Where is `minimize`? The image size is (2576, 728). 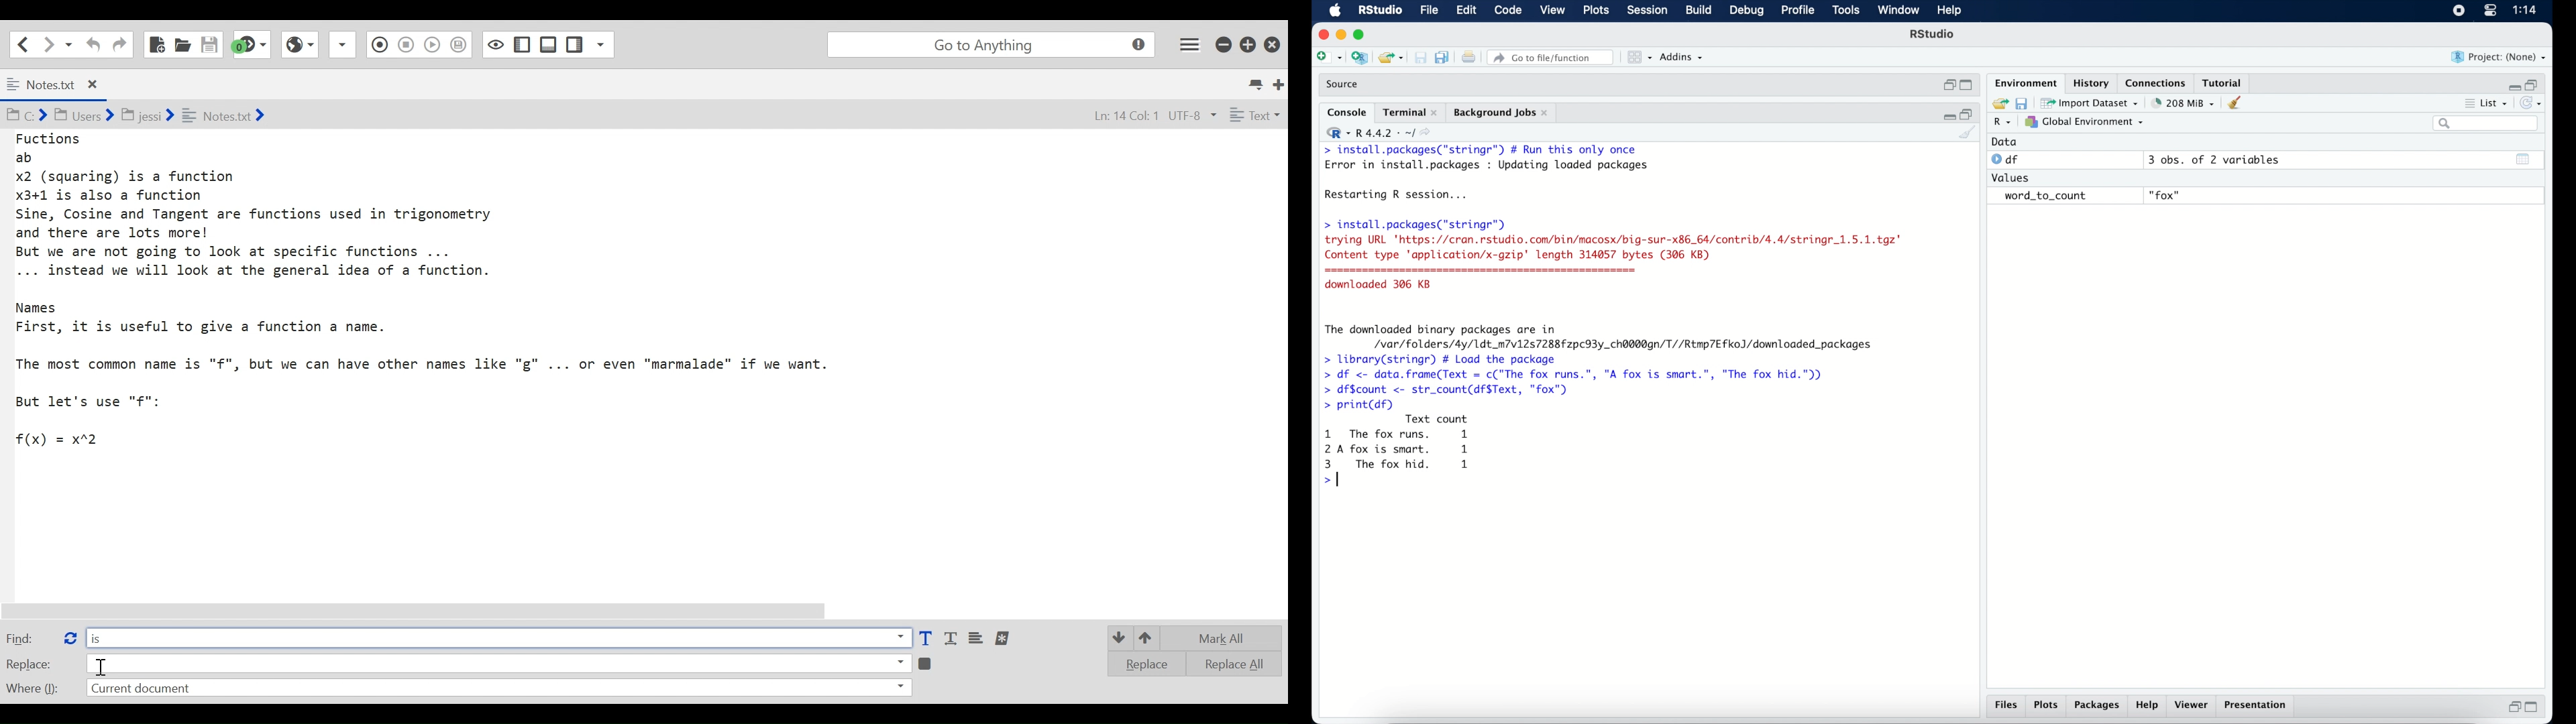 minimize is located at coordinates (1340, 34).